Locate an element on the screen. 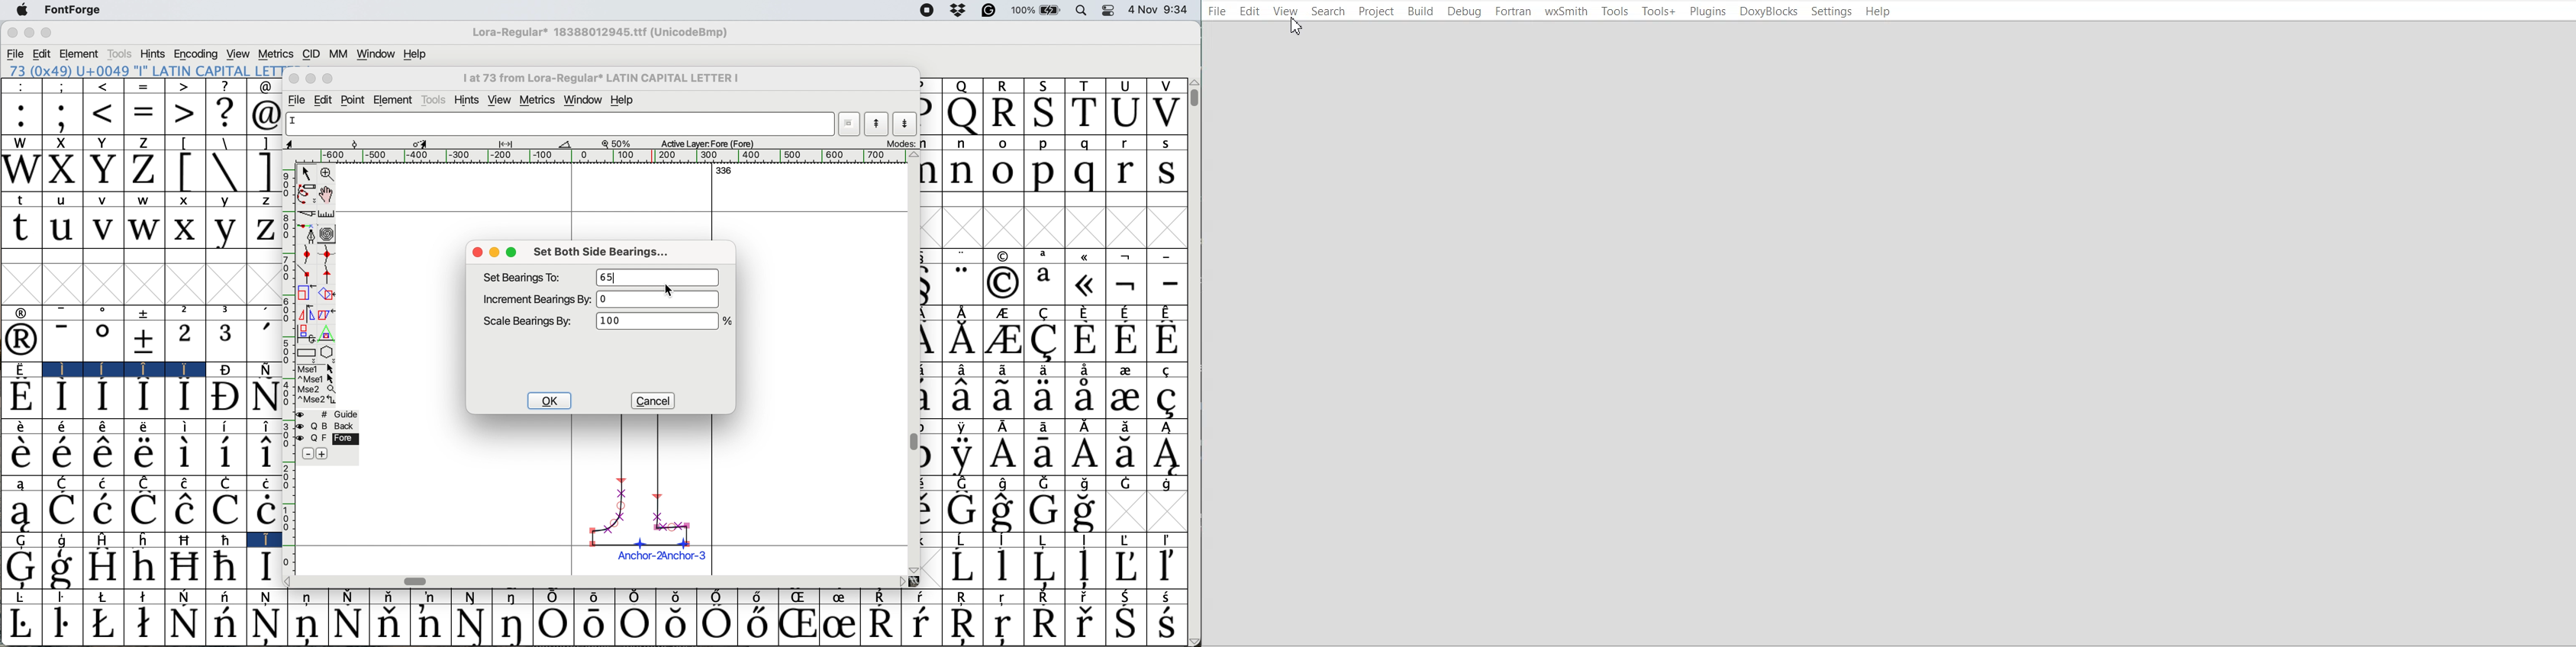 This screenshot has height=672, width=2576. Q is located at coordinates (962, 85).